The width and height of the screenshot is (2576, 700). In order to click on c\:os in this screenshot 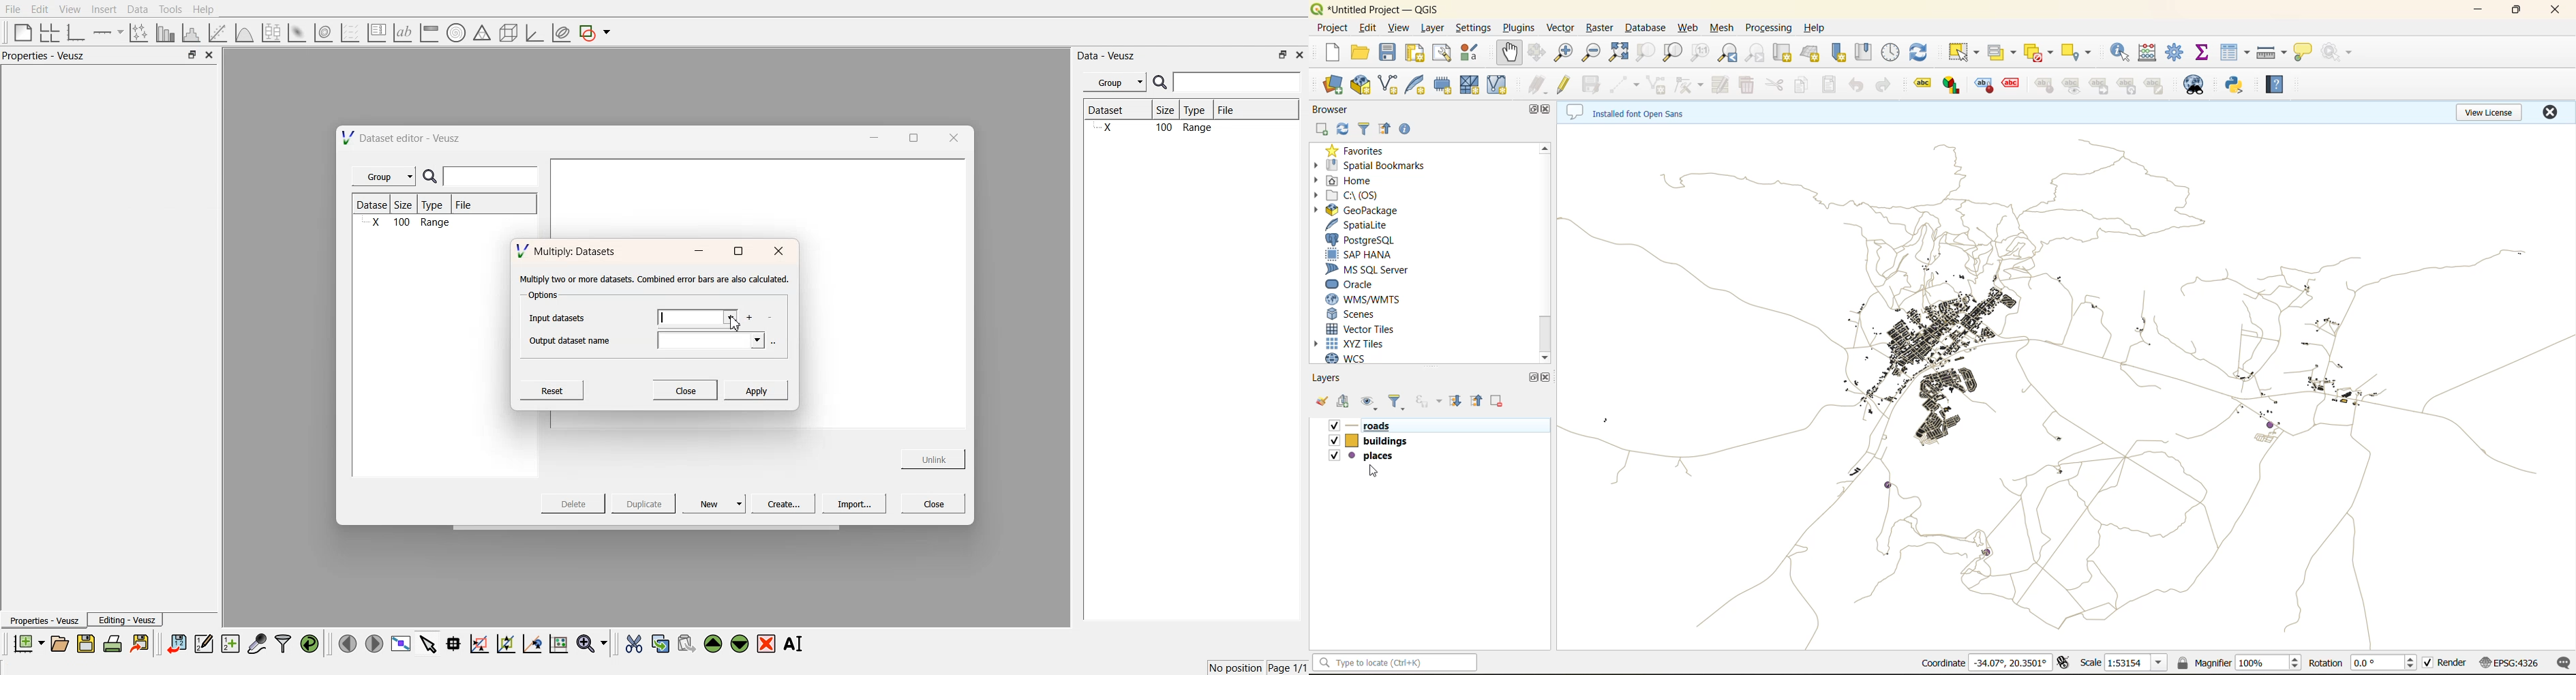, I will do `click(1364, 194)`.